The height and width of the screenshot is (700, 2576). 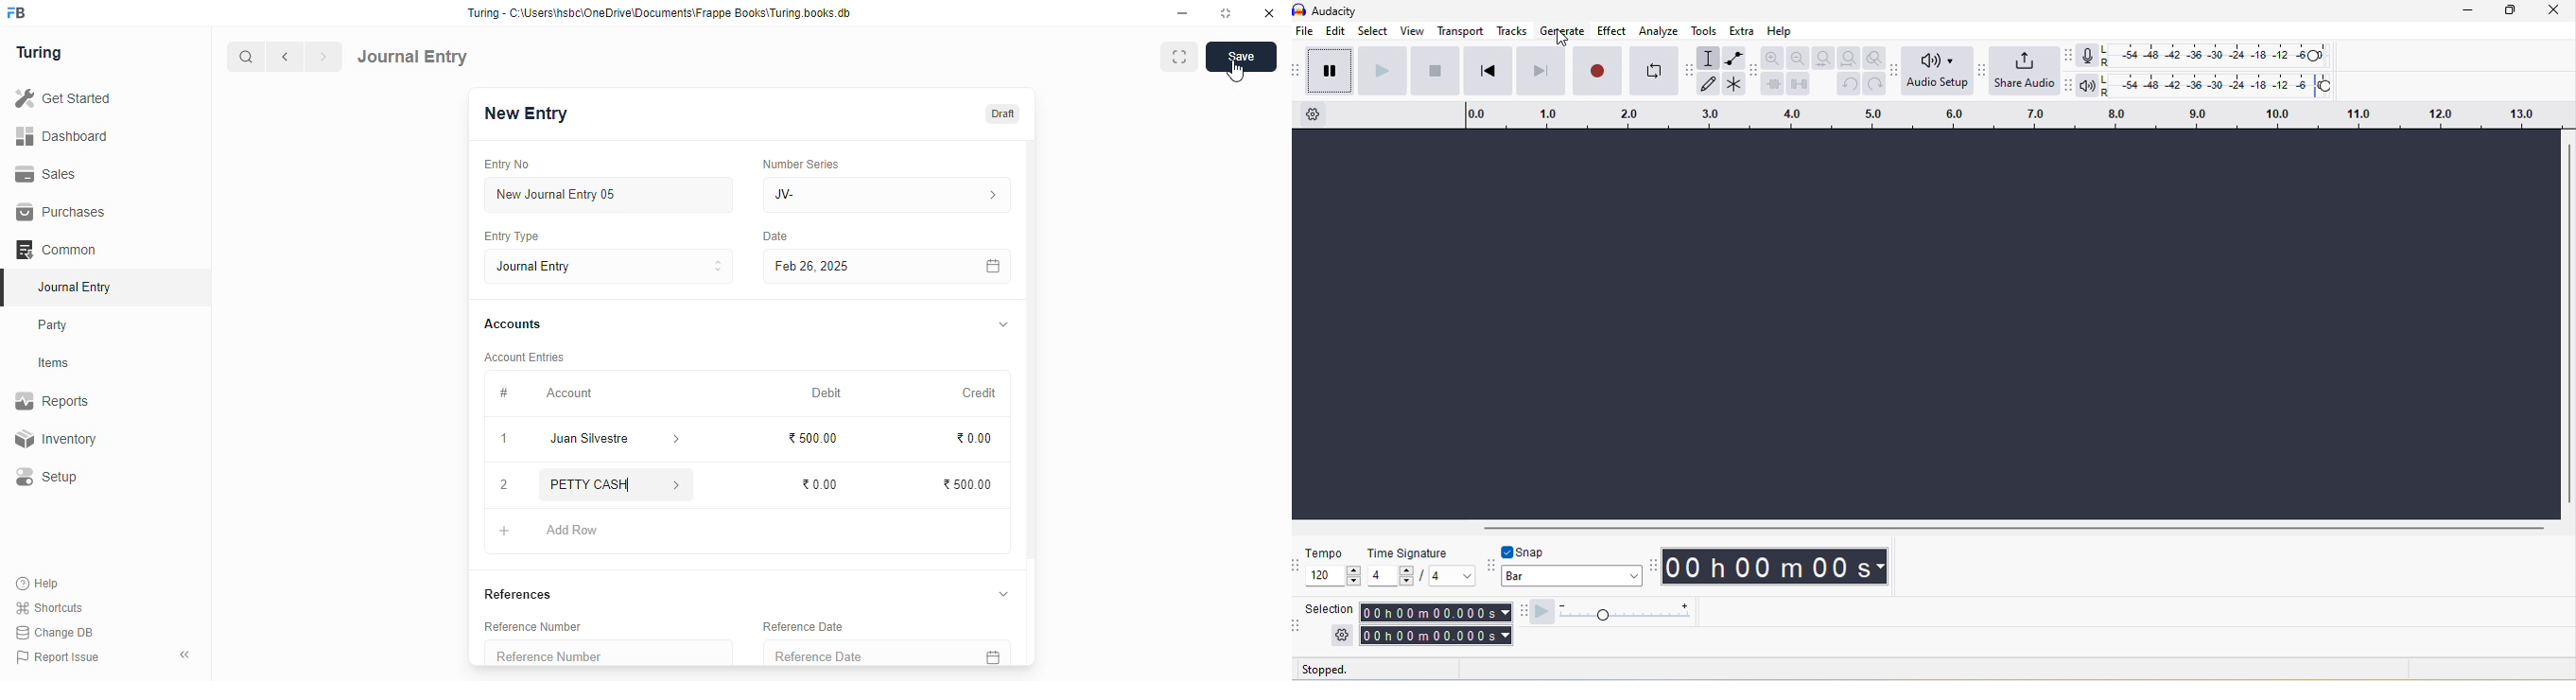 What do you see at coordinates (46, 173) in the screenshot?
I see `sales` at bounding box center [46, 173].